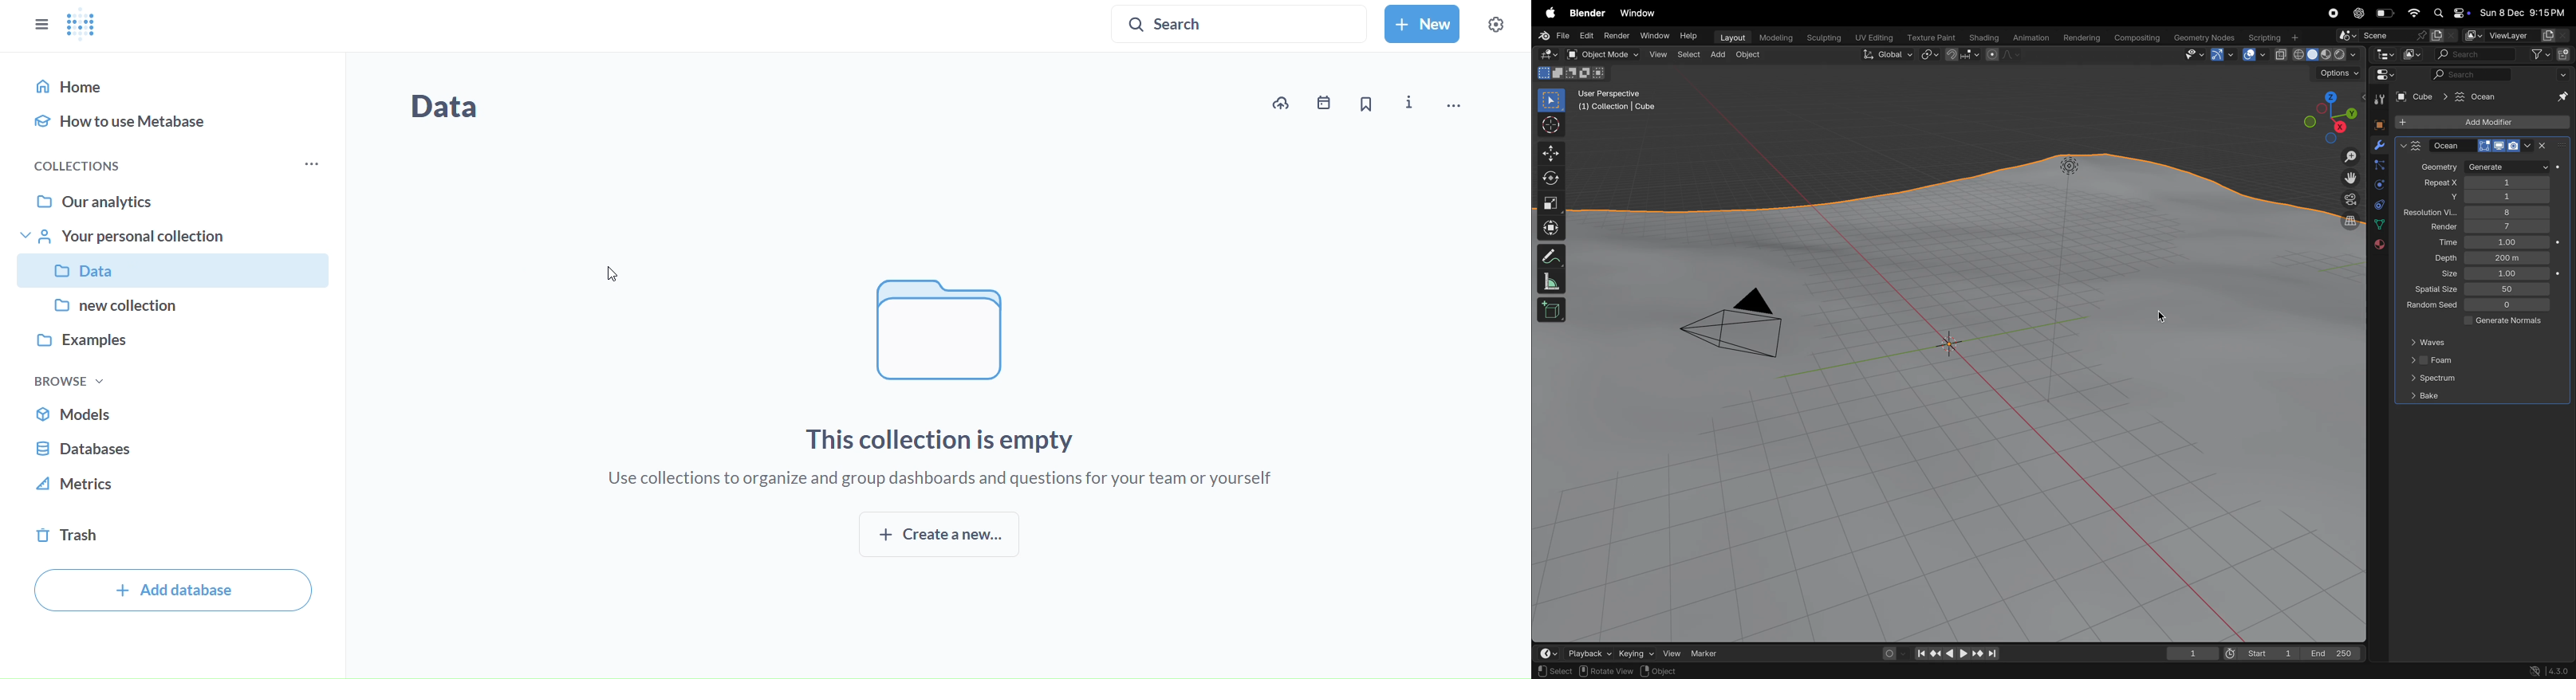 Image resolution: width=2576 pixels, height=700 pixels. I want to click on date and time, so click(2523, 14).